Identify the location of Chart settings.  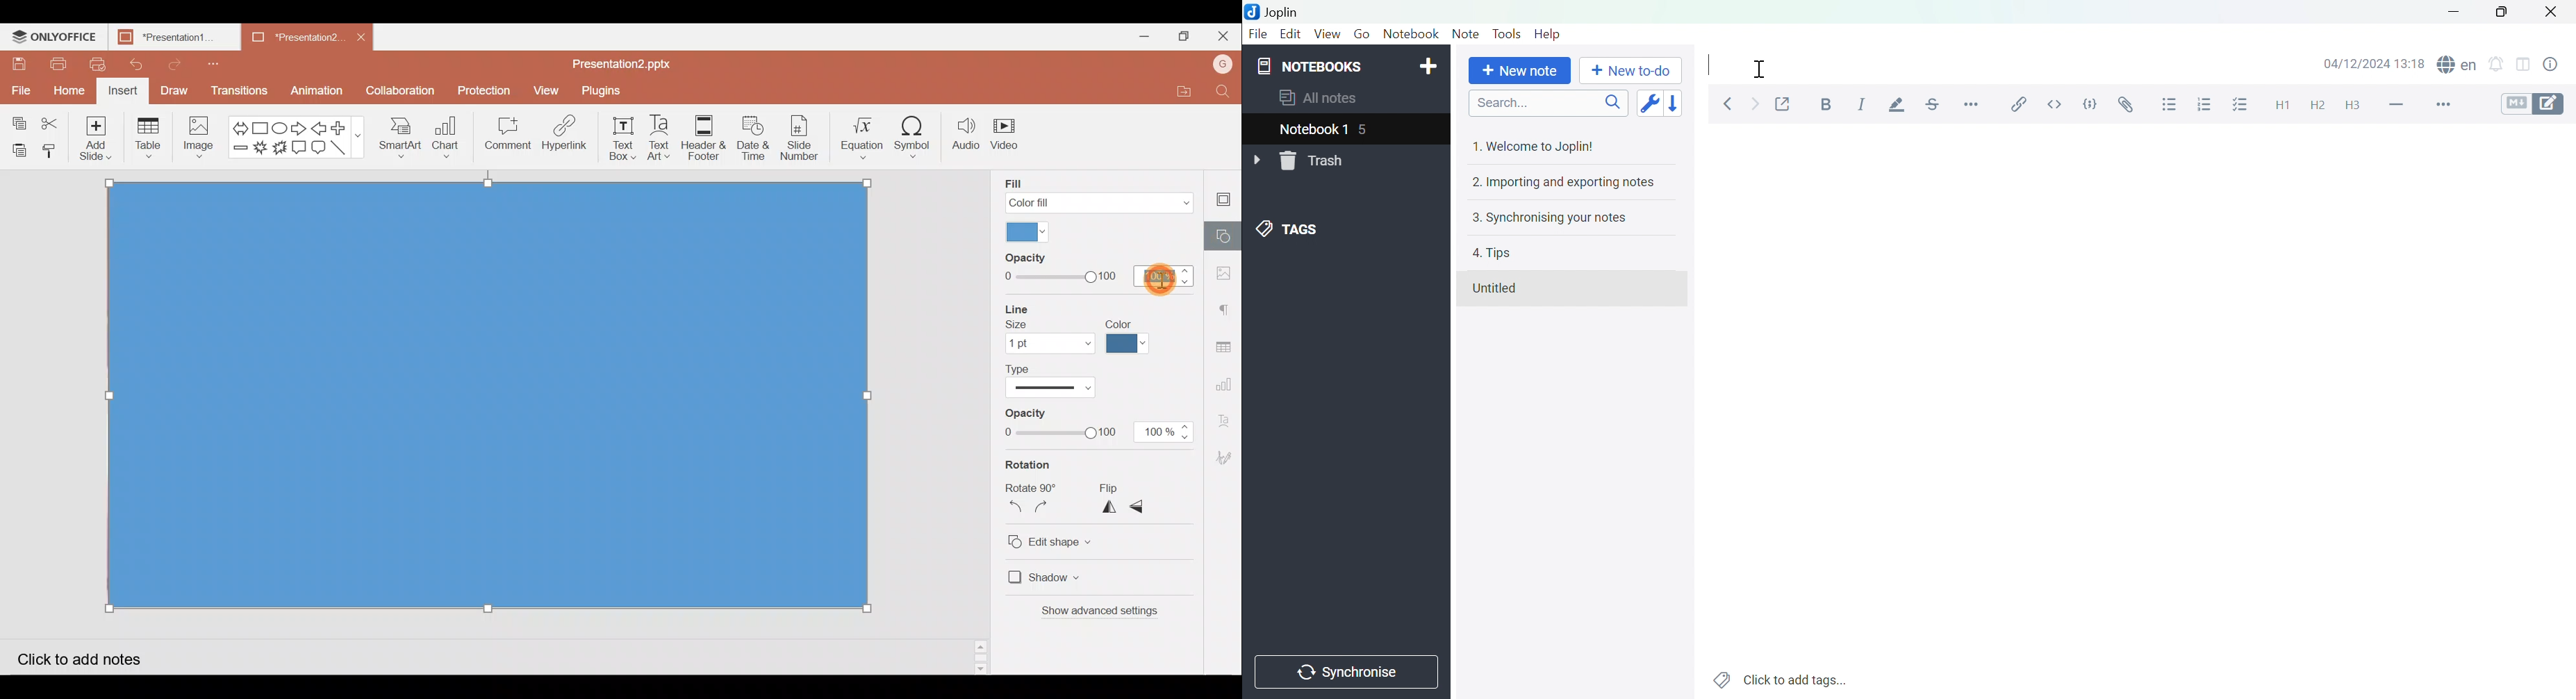
(1228, 379).